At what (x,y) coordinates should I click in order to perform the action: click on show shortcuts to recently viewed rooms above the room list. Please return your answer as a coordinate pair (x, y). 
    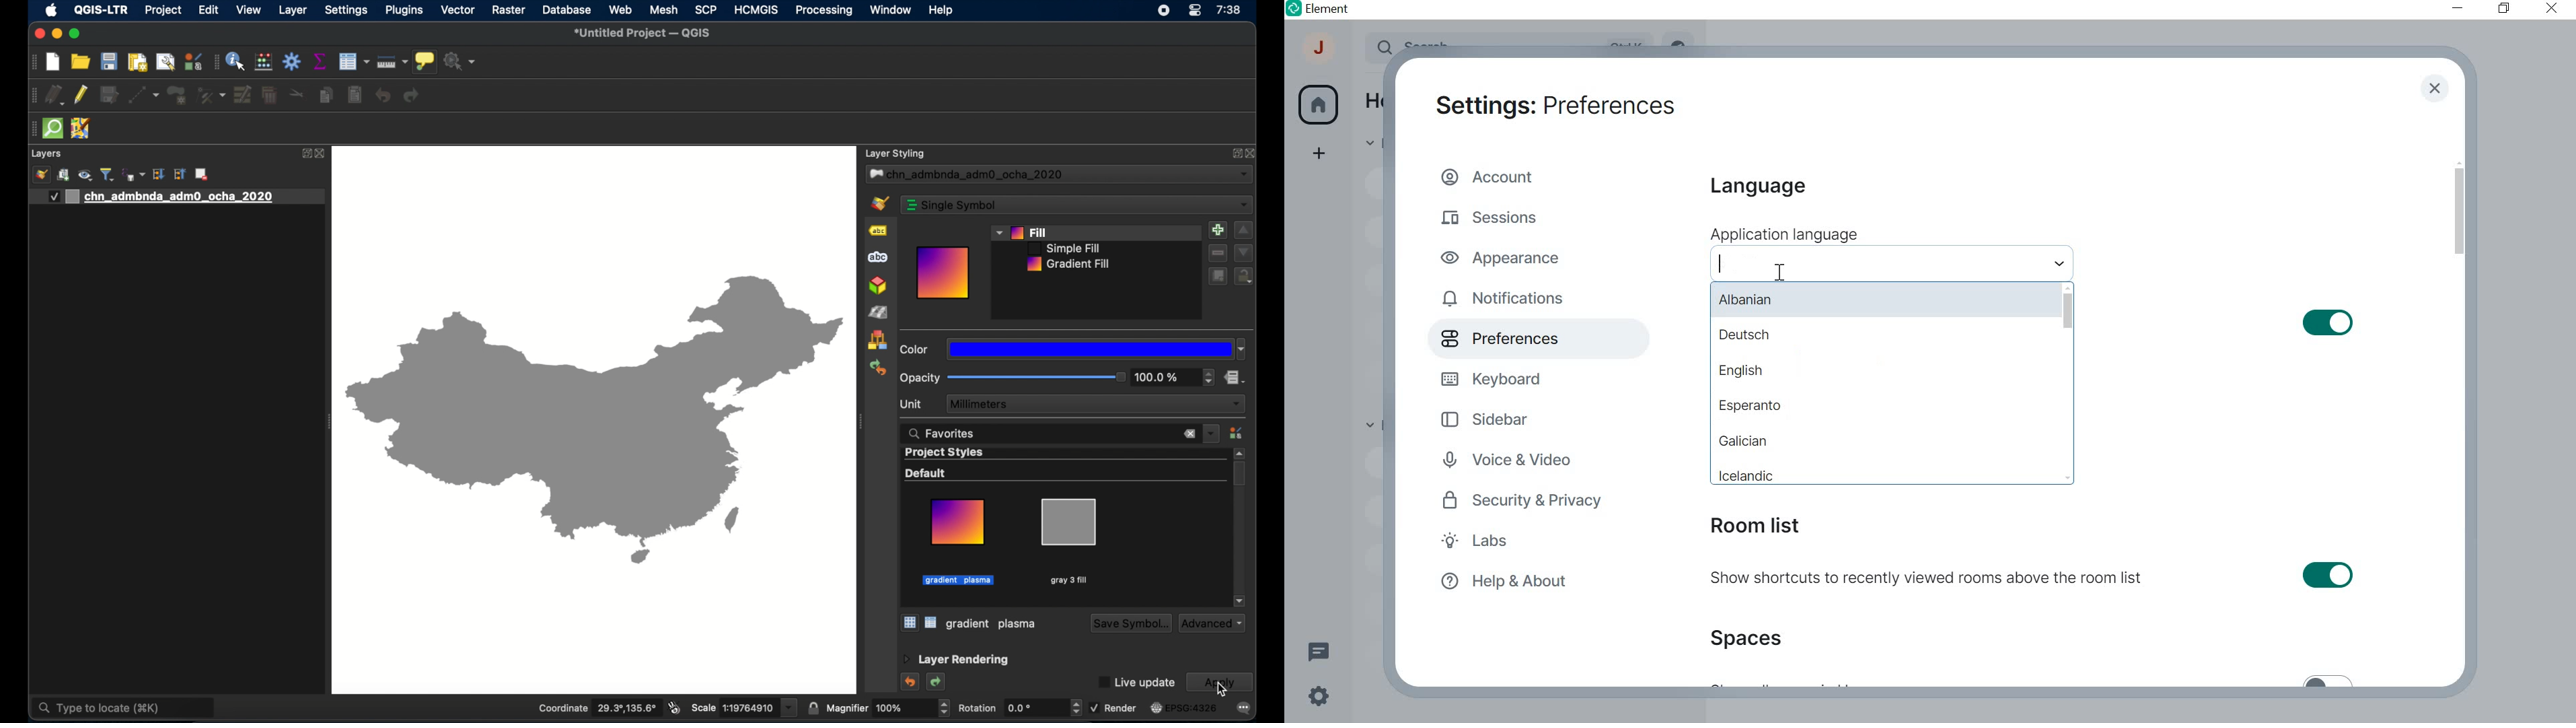
    Looking at the image, I should click on (2034, 578).